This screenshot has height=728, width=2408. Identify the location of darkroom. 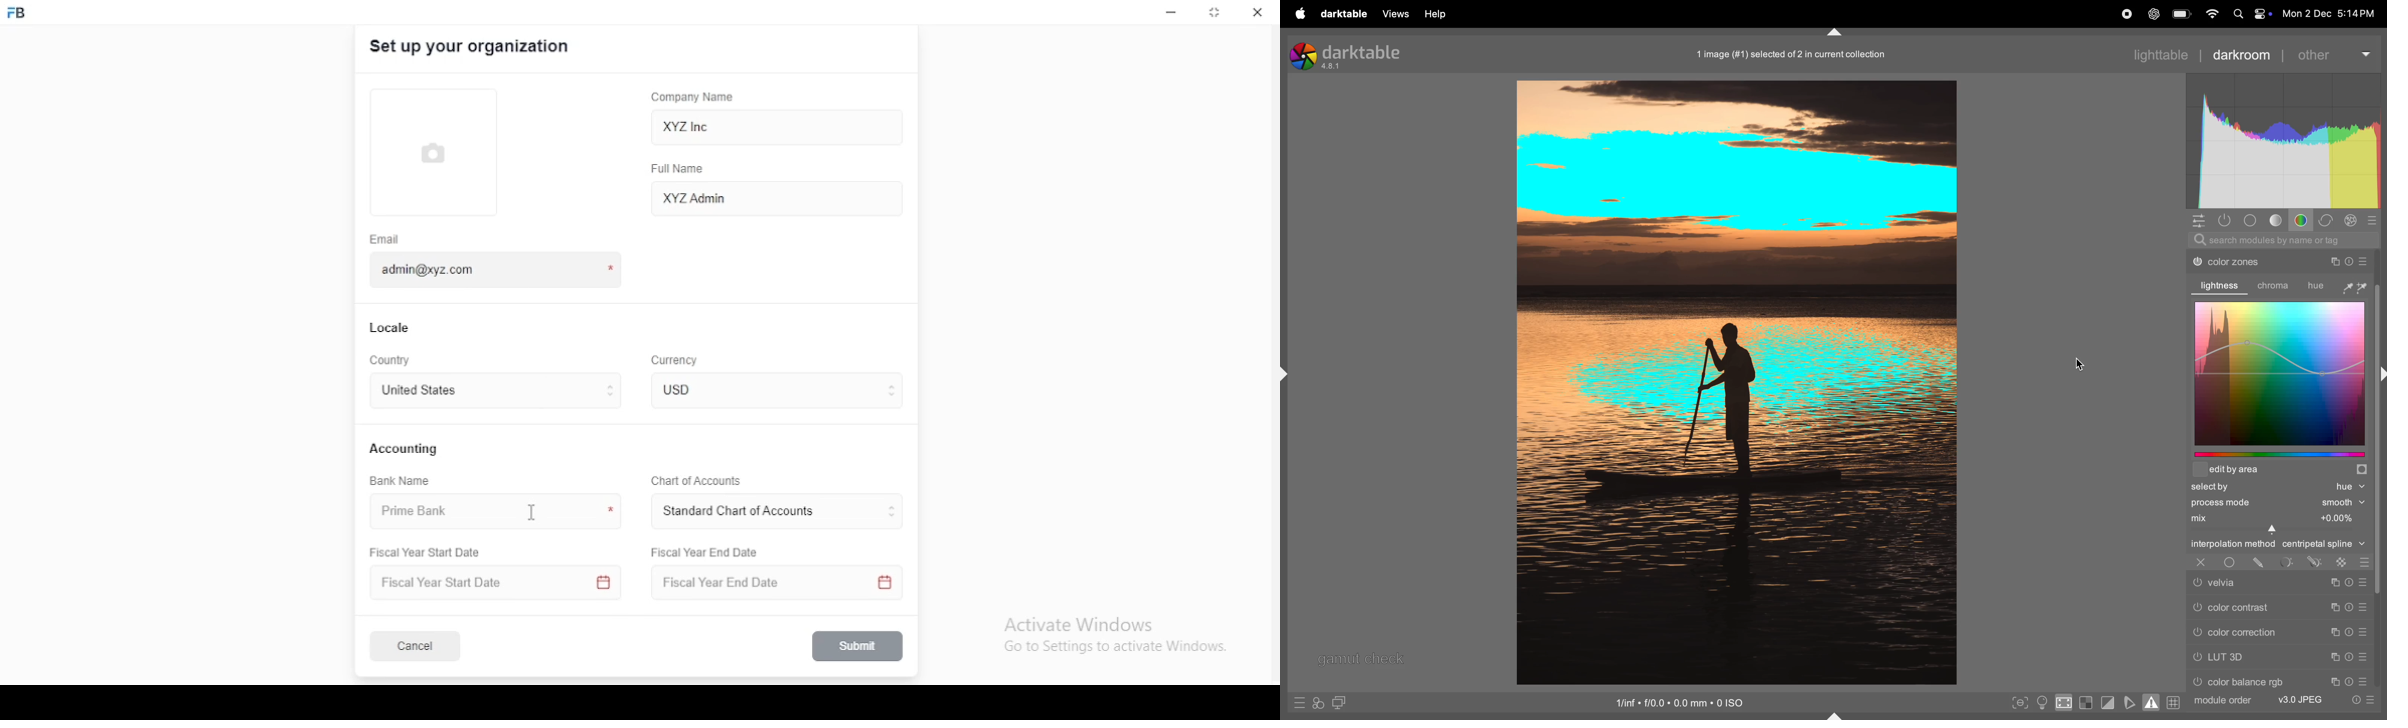
(2246, 55).